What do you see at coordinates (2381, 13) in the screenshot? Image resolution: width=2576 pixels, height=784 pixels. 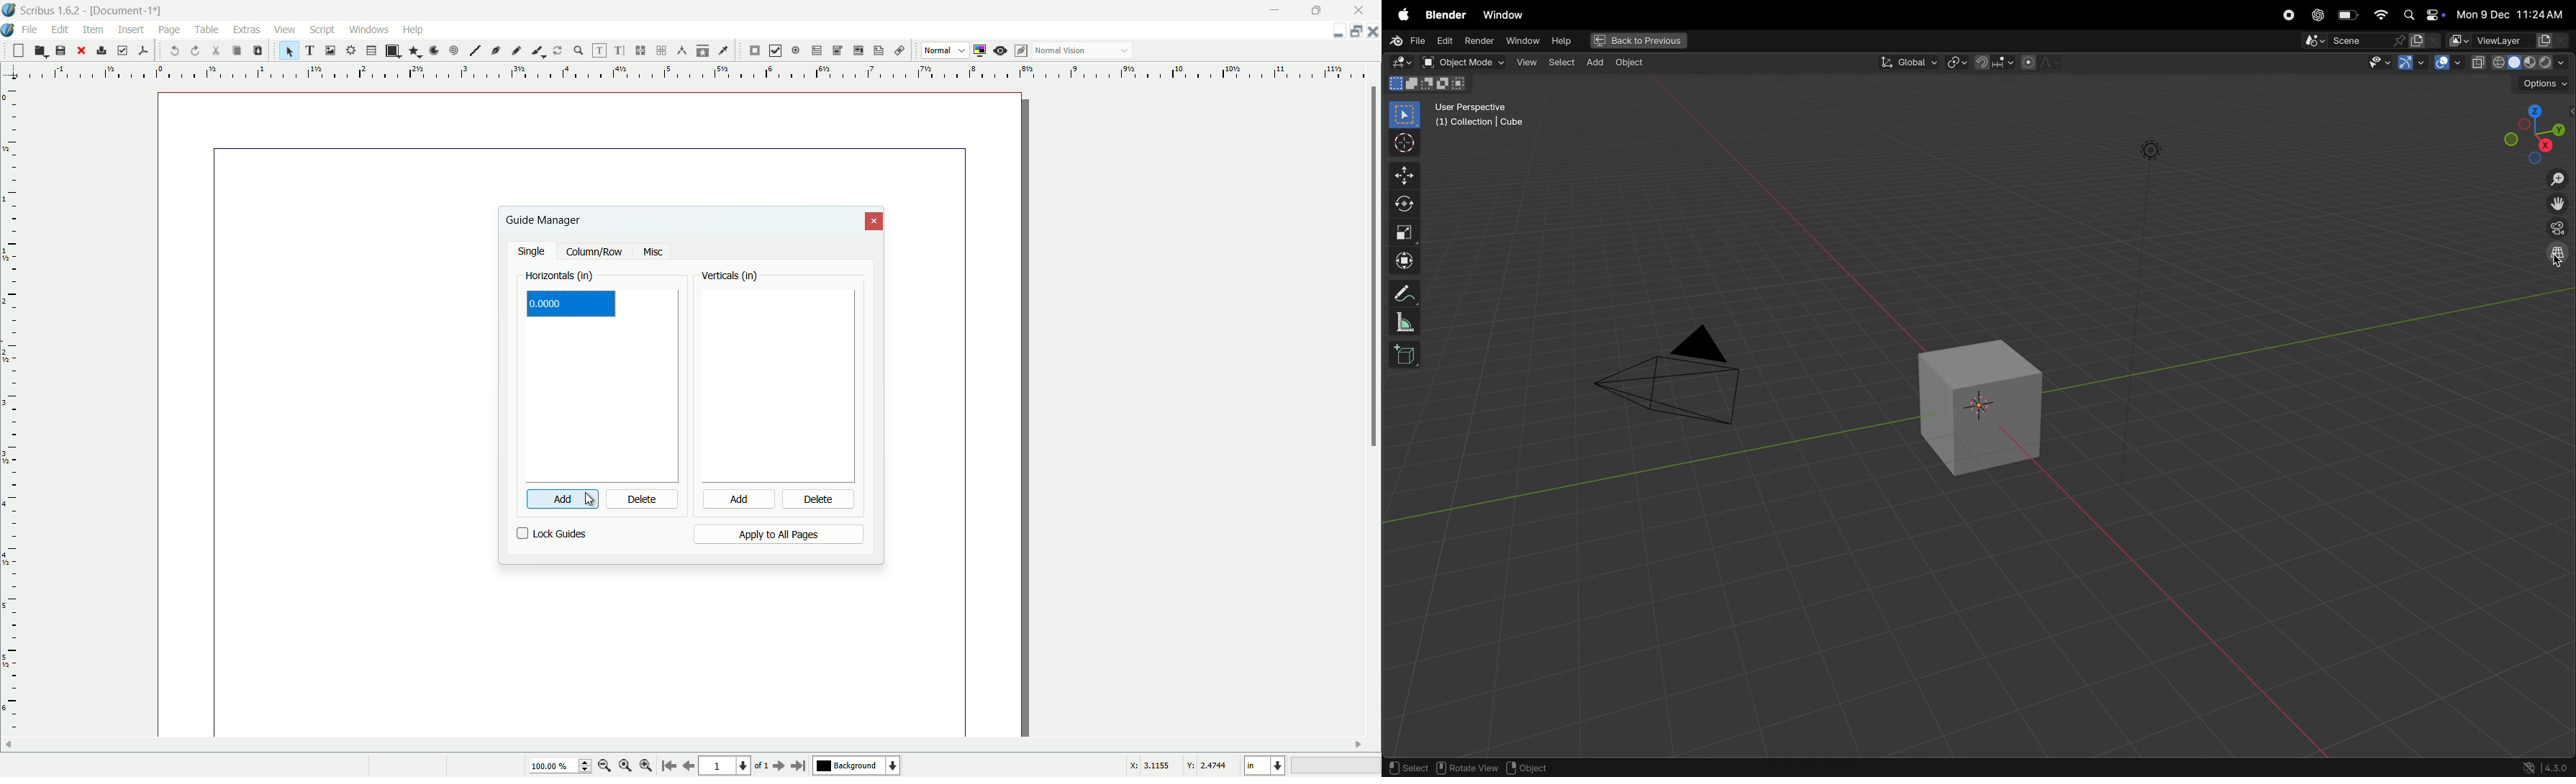 I see `wifi` at bounding box center [2381, 13].